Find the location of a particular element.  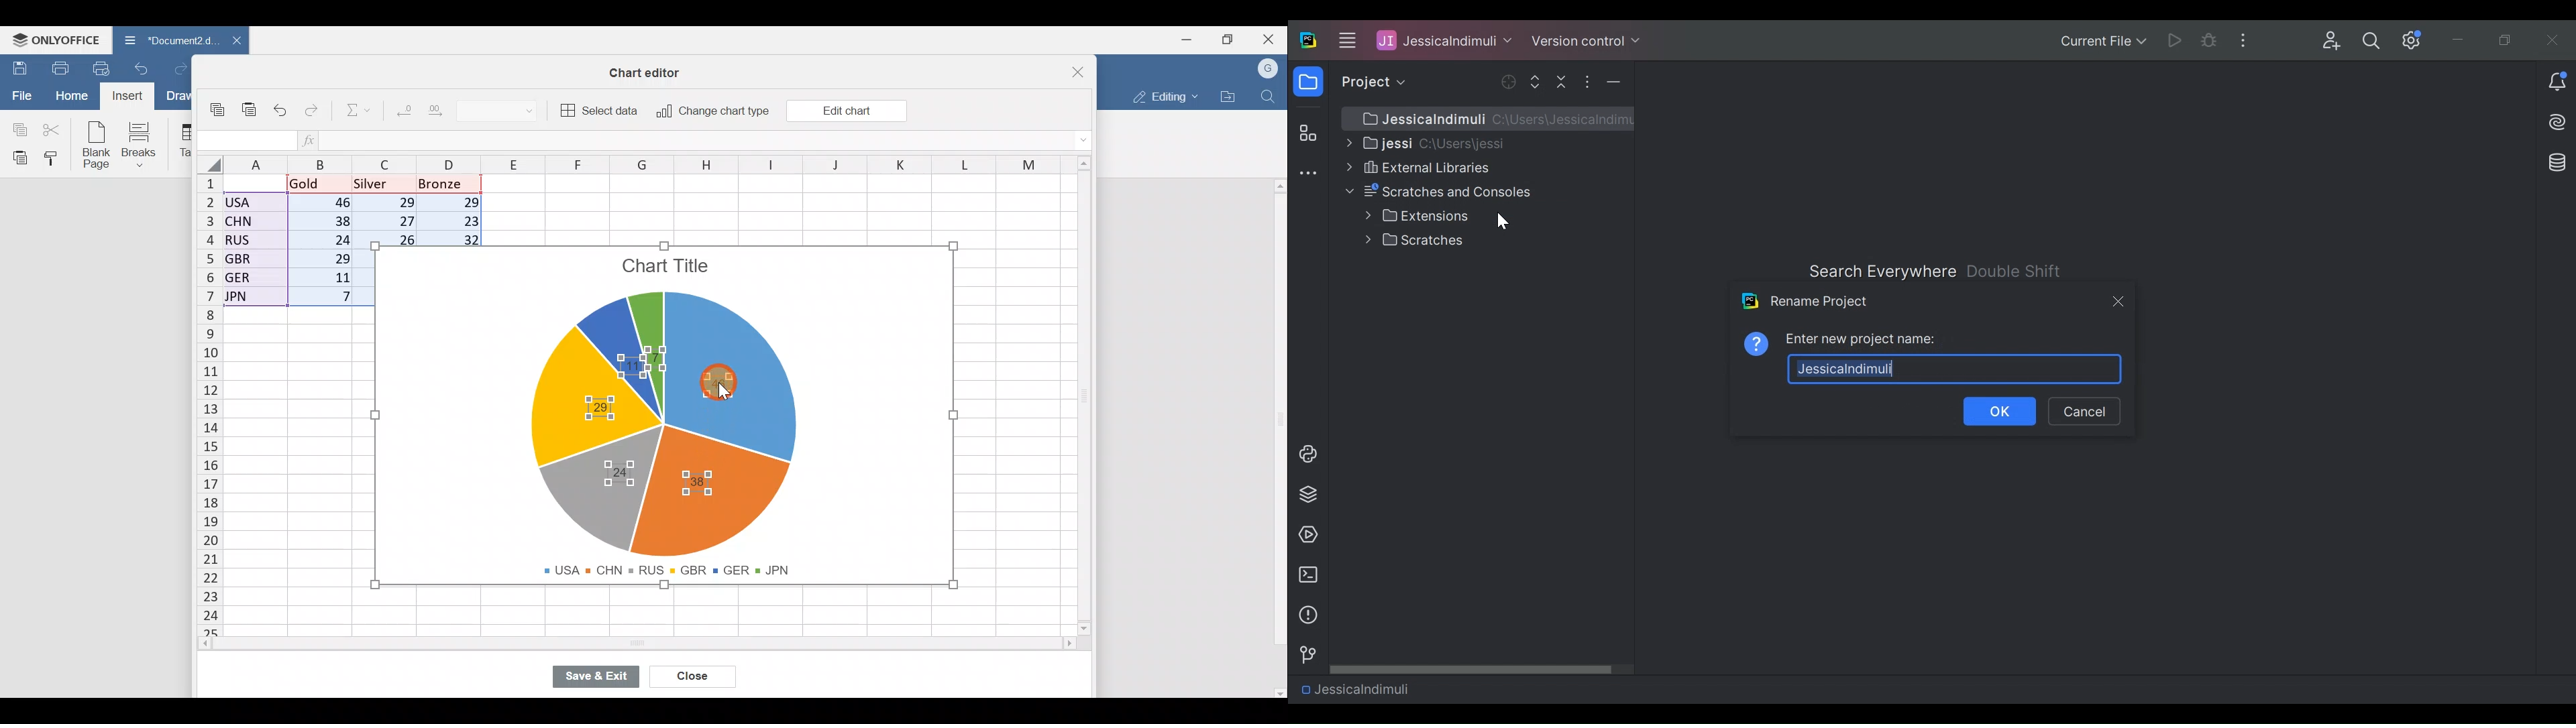

Breaks is located at coordinates (142, 146).